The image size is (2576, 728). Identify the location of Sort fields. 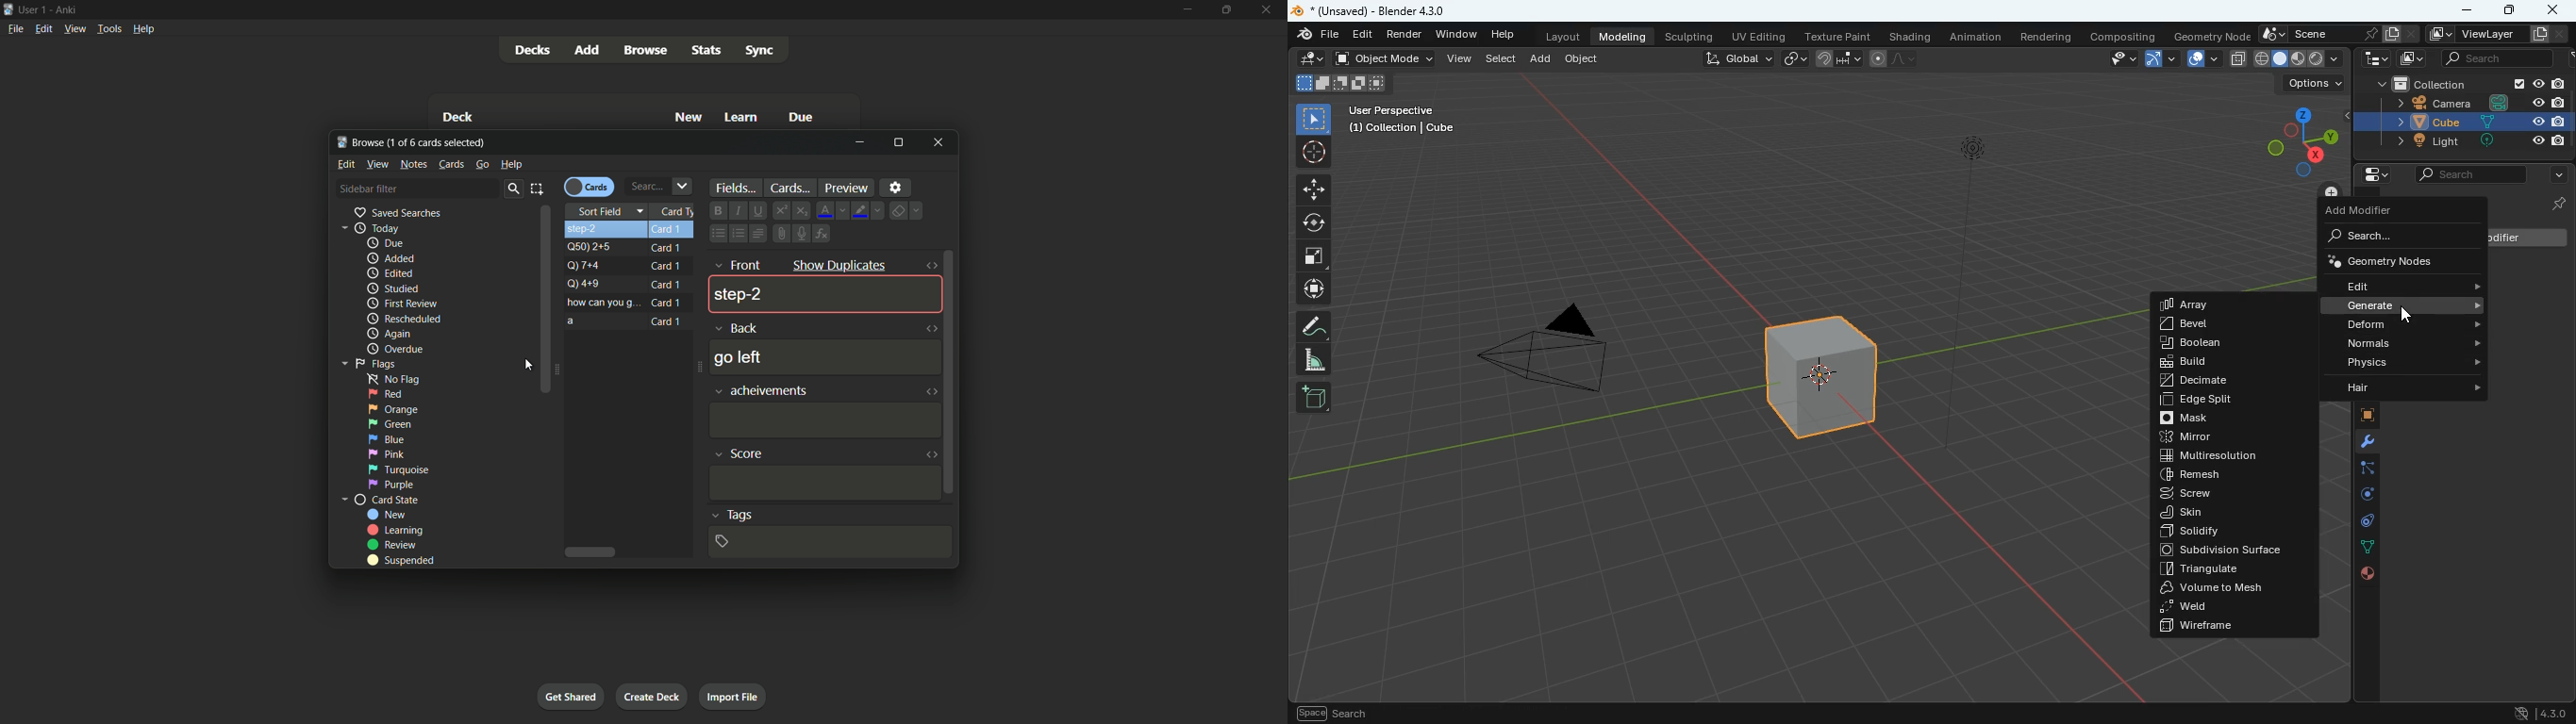
(610, 211).